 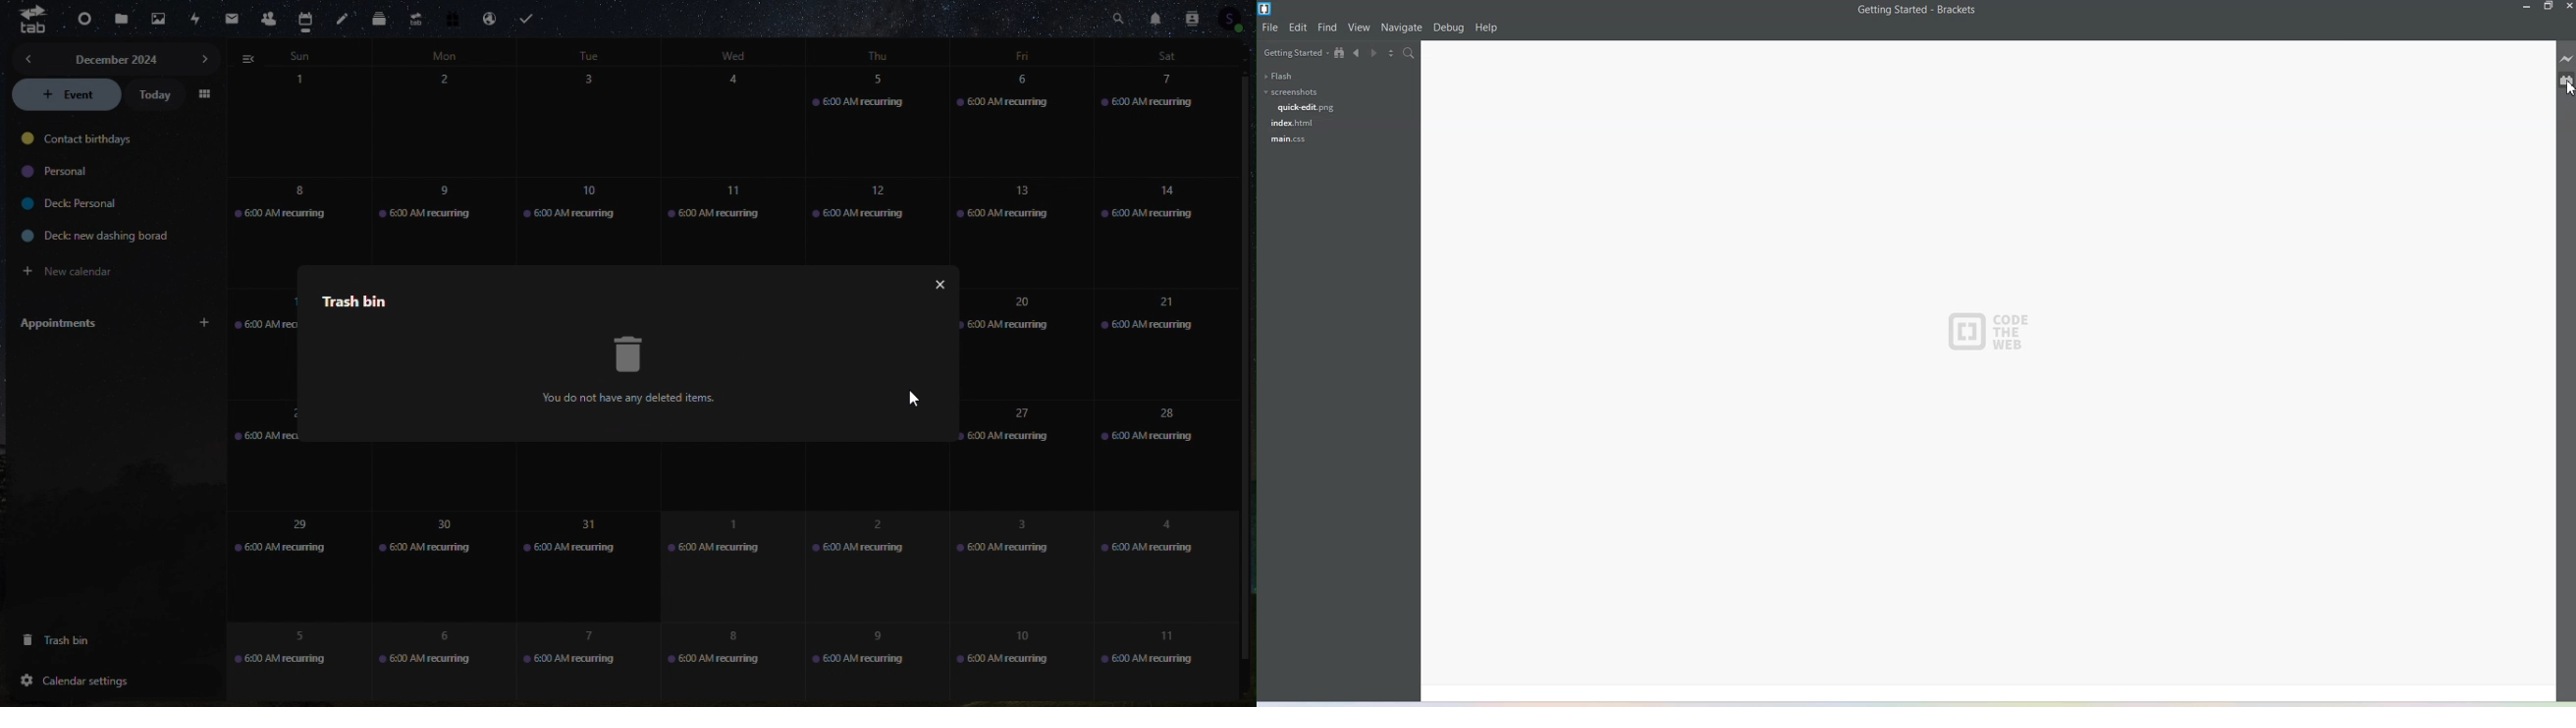 I want to click on contacts, so click(x=268, y=17).